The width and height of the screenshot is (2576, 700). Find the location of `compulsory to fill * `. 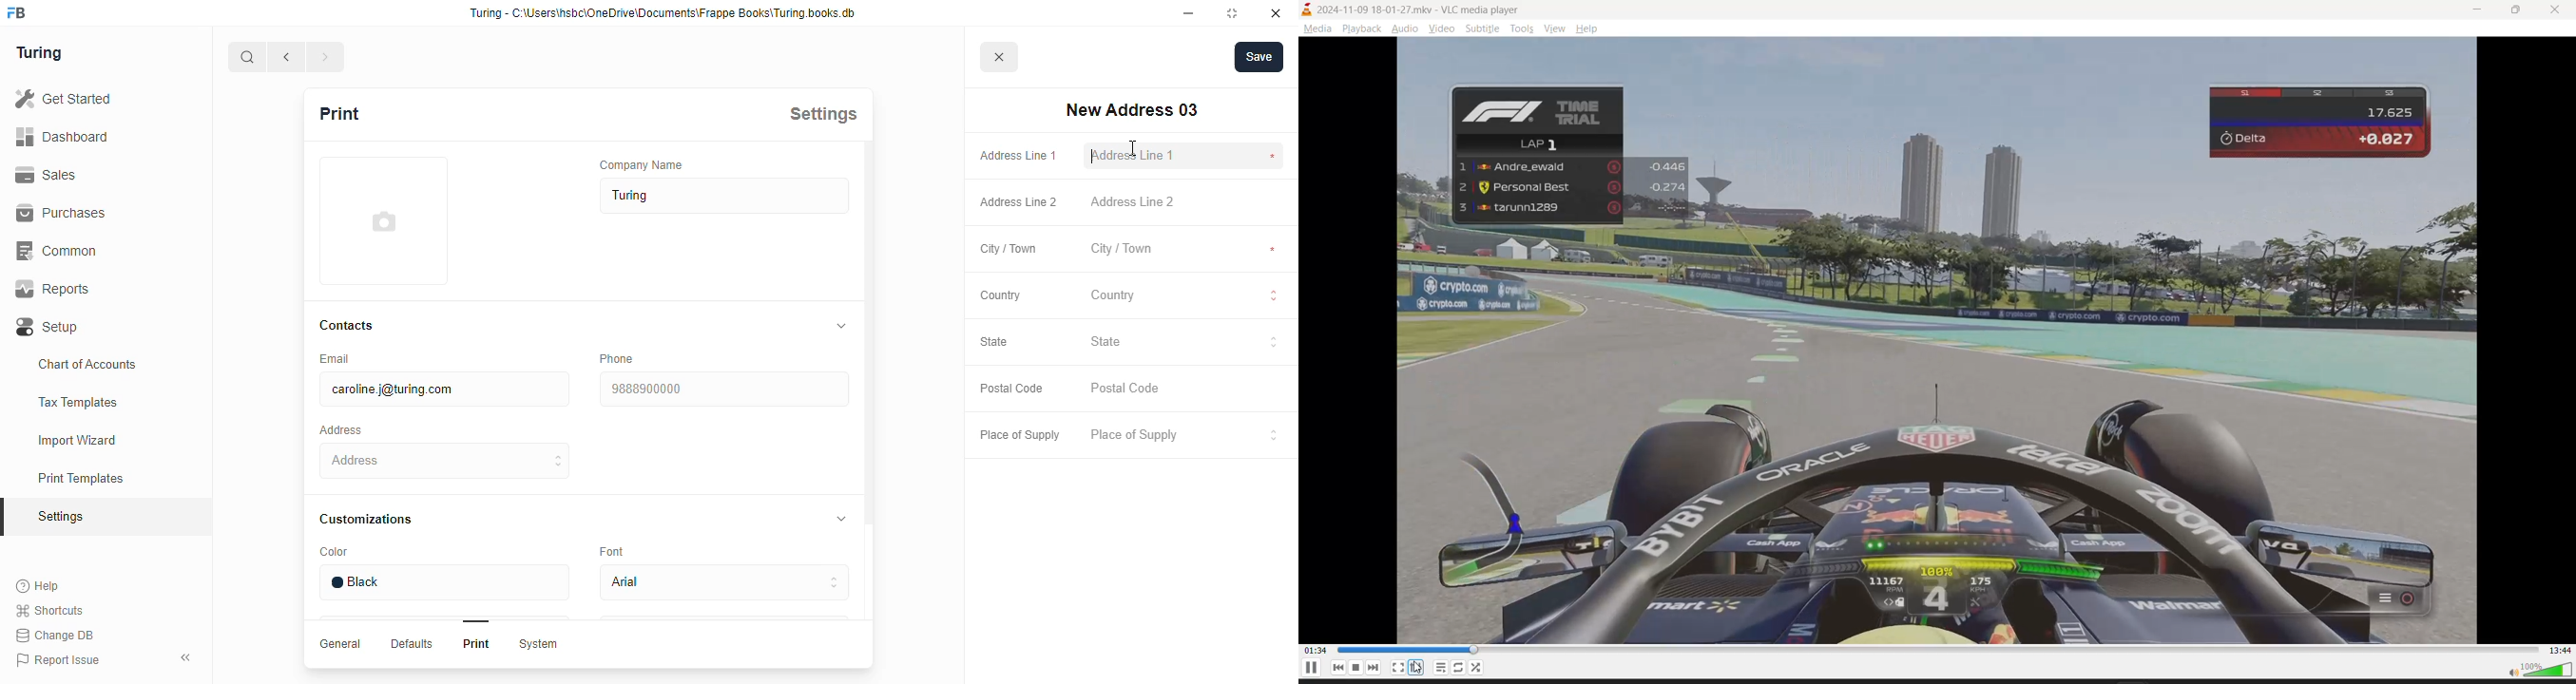

compulsory to fill *  is located at coordinates (1274, 250).